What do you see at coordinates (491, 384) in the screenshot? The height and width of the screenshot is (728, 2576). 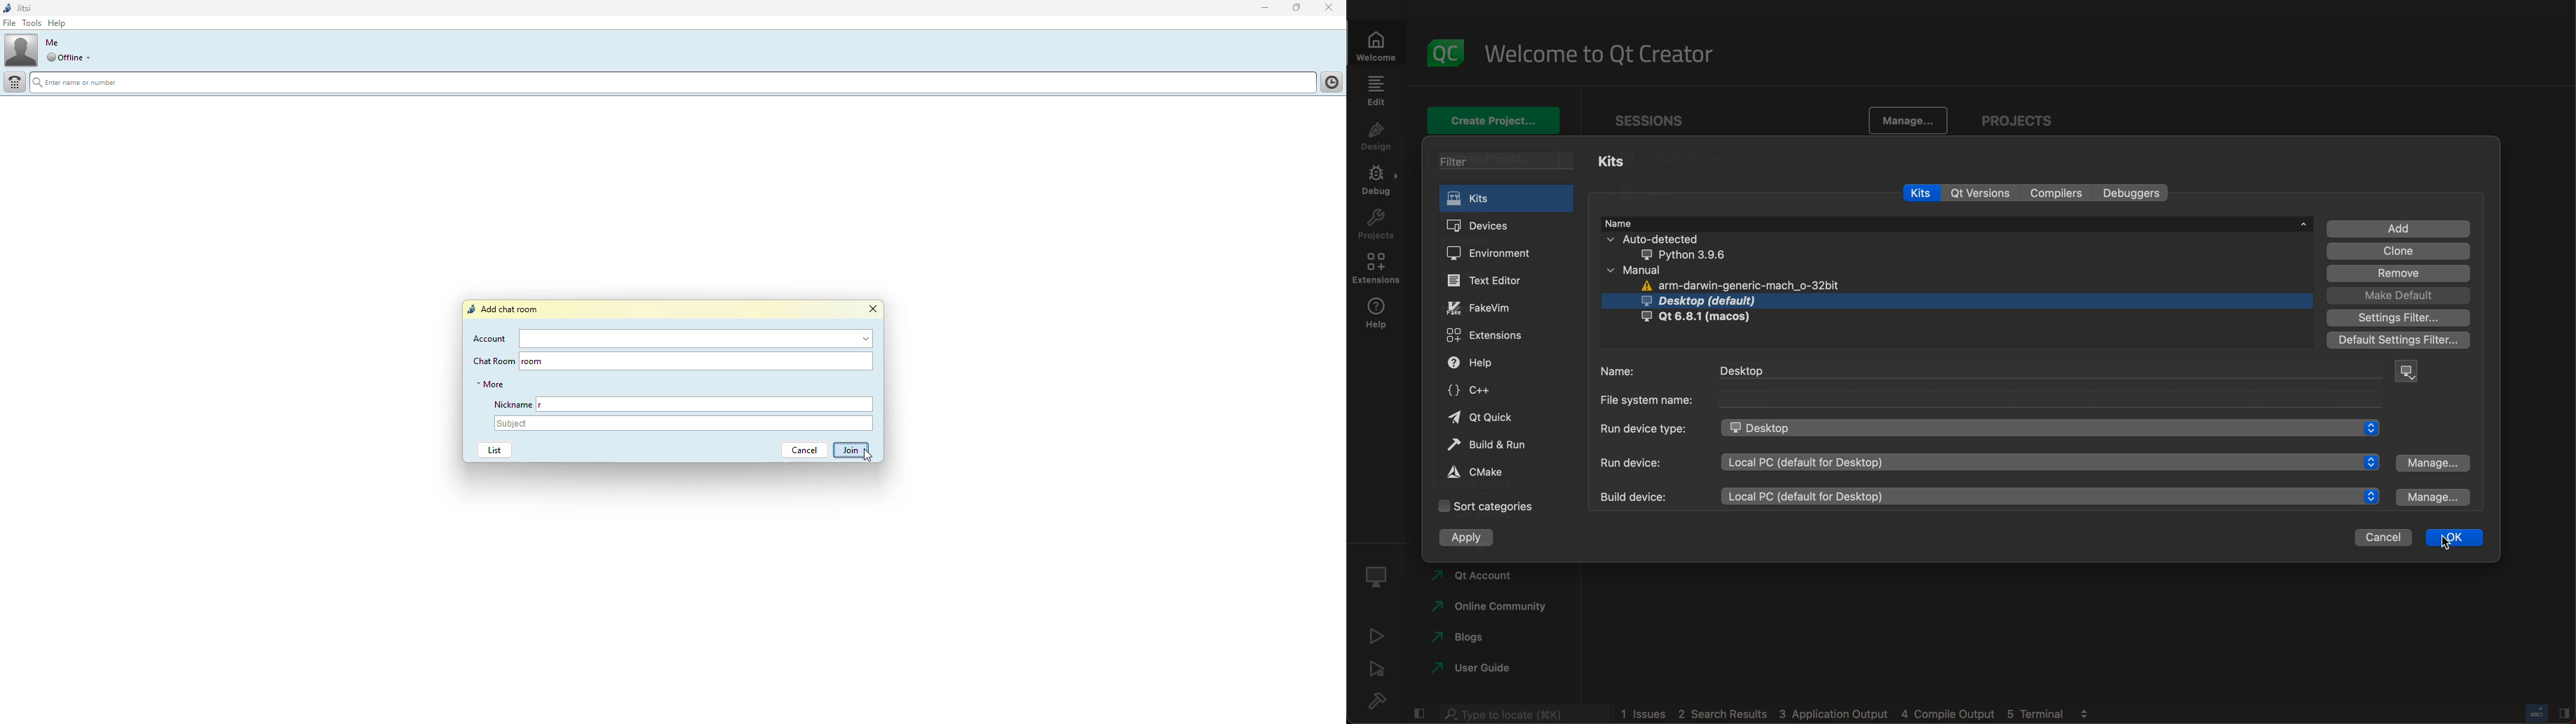 I see `more` at bounding box center [491, 384].